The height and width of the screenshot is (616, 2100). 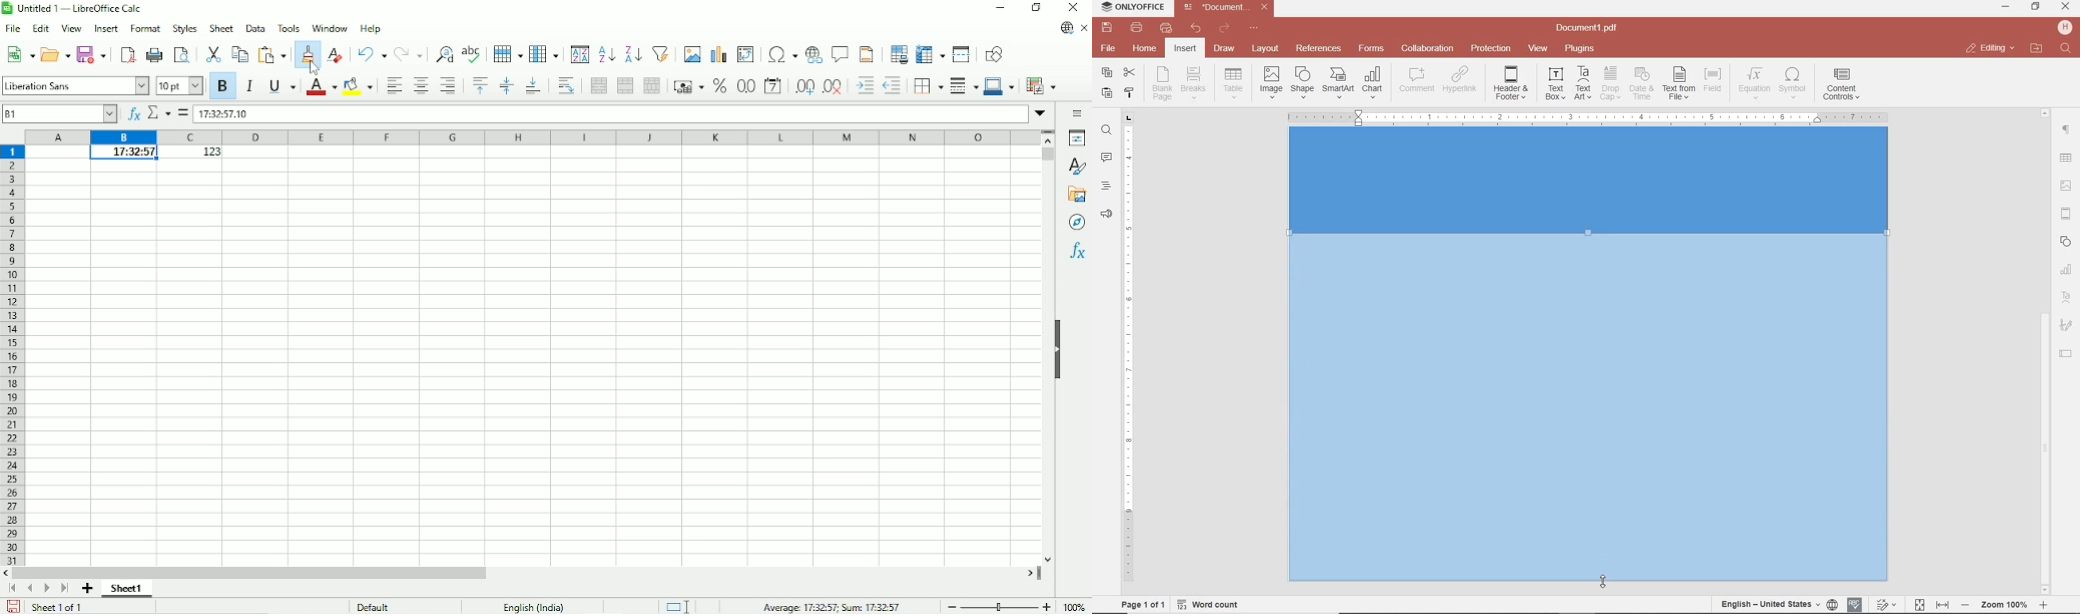 I want to click on Align center, so click(x=421, y=85).